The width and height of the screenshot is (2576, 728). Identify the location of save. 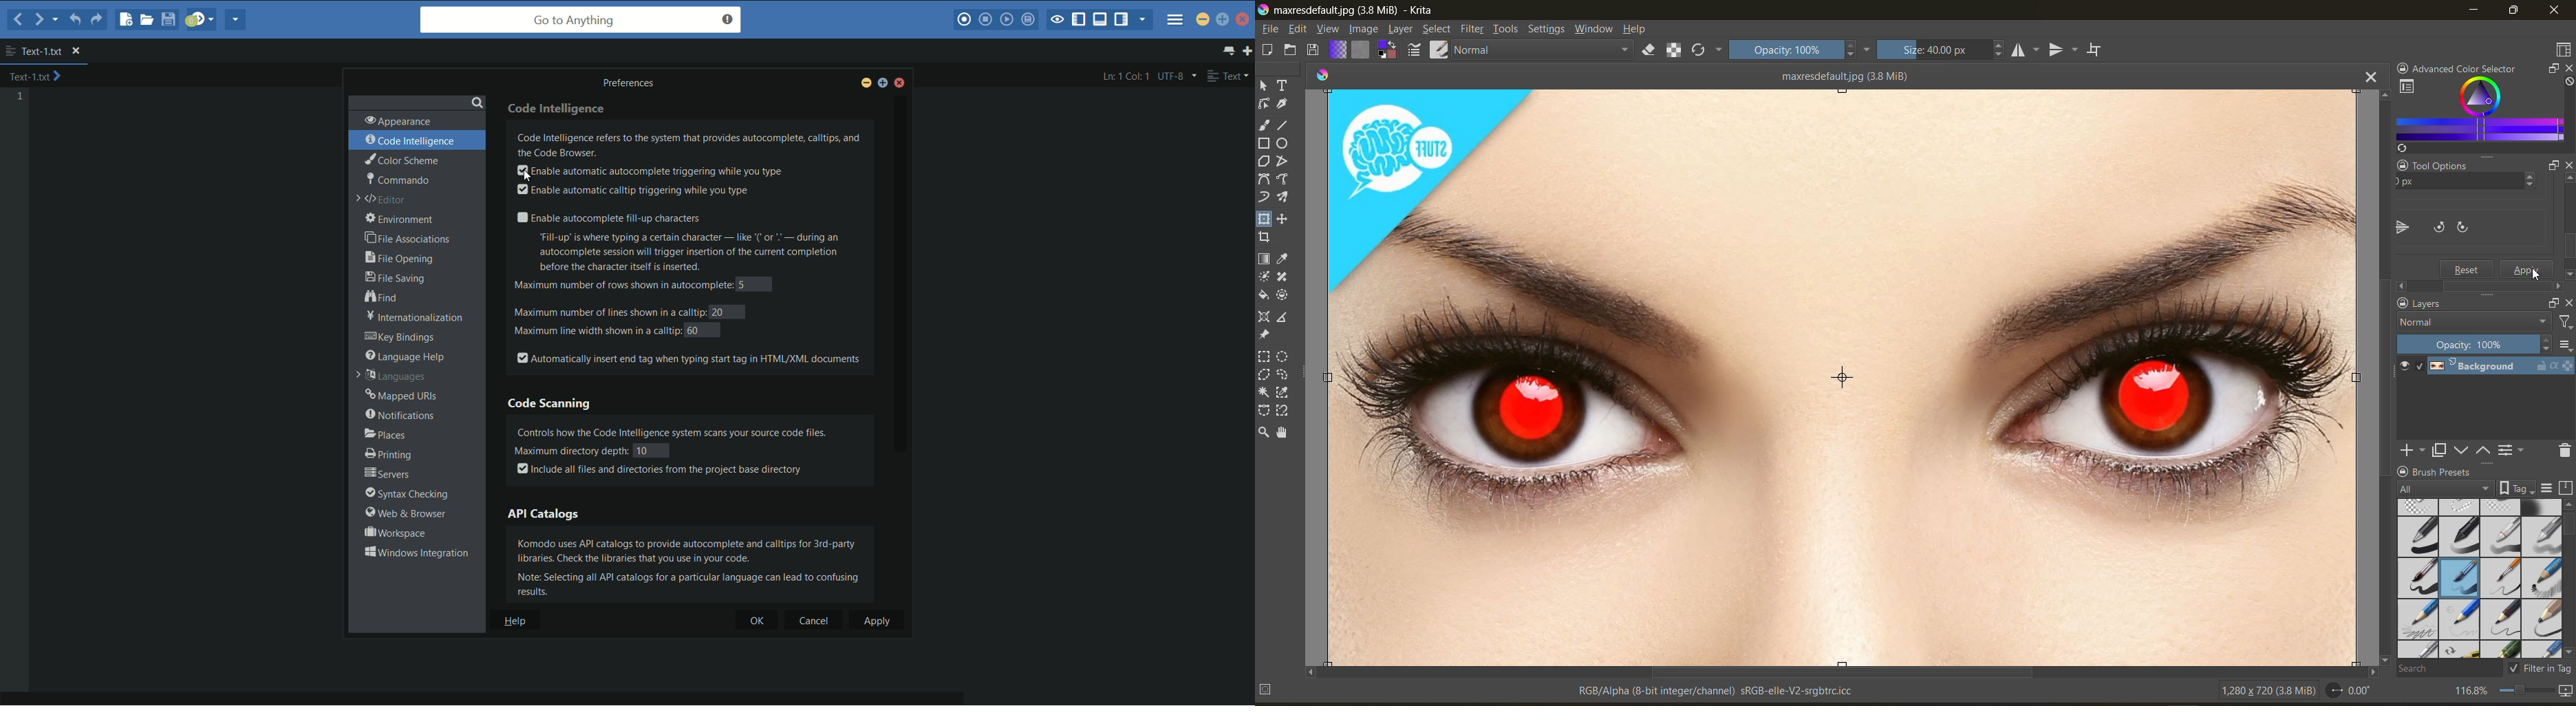
(1315, 50).